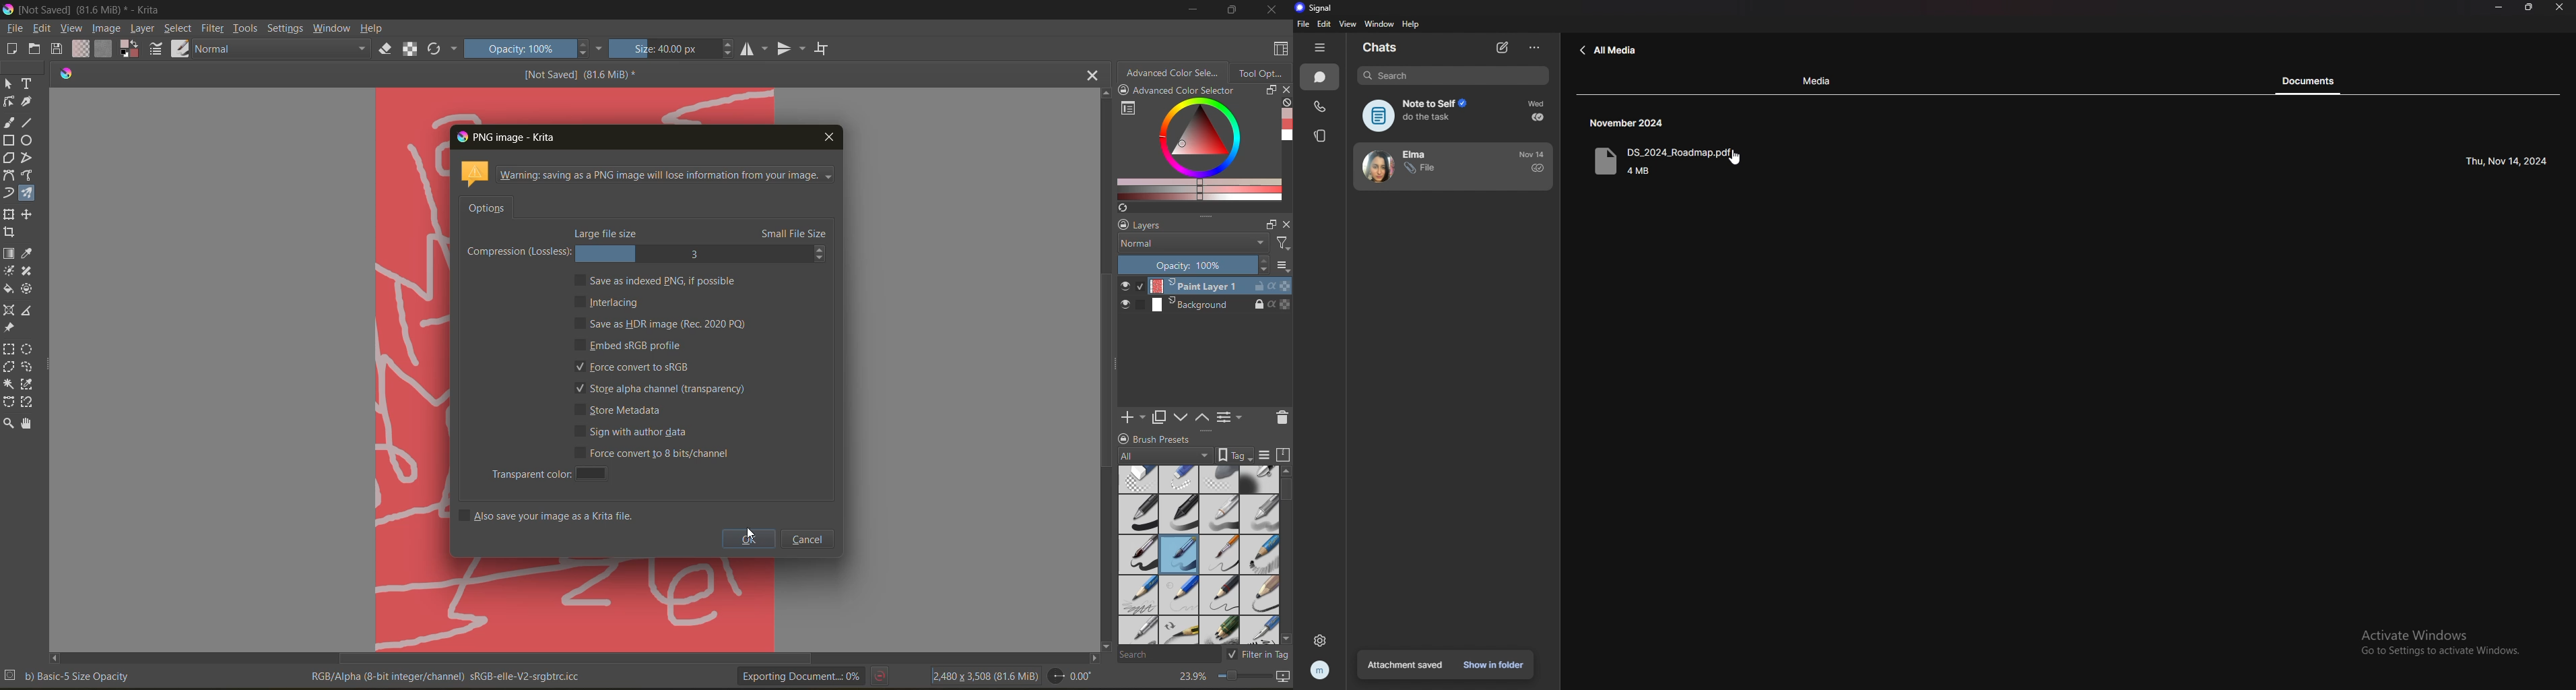 Image resolution: width=2576 pixels, height=700 pixels. Describe the element at coordinates (789, 50) in the screenshot. I see `flip vertically` at that location.